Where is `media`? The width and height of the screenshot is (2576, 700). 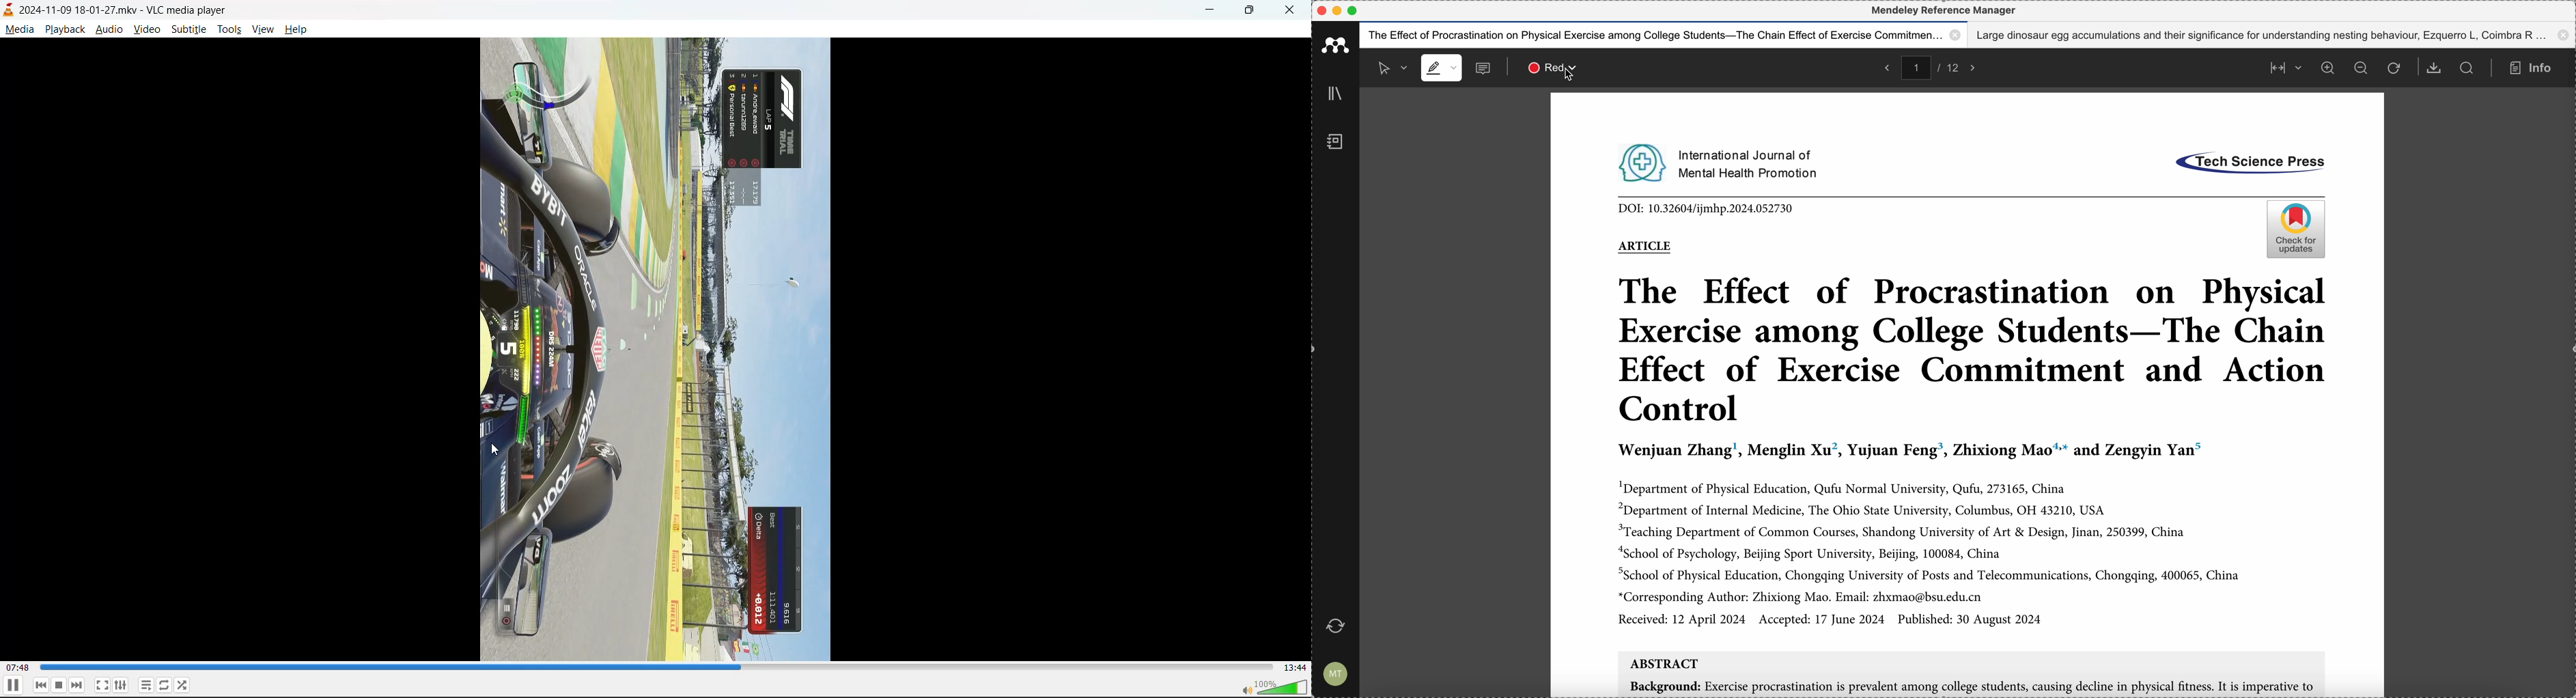 media is located at coordinates (20, 29).